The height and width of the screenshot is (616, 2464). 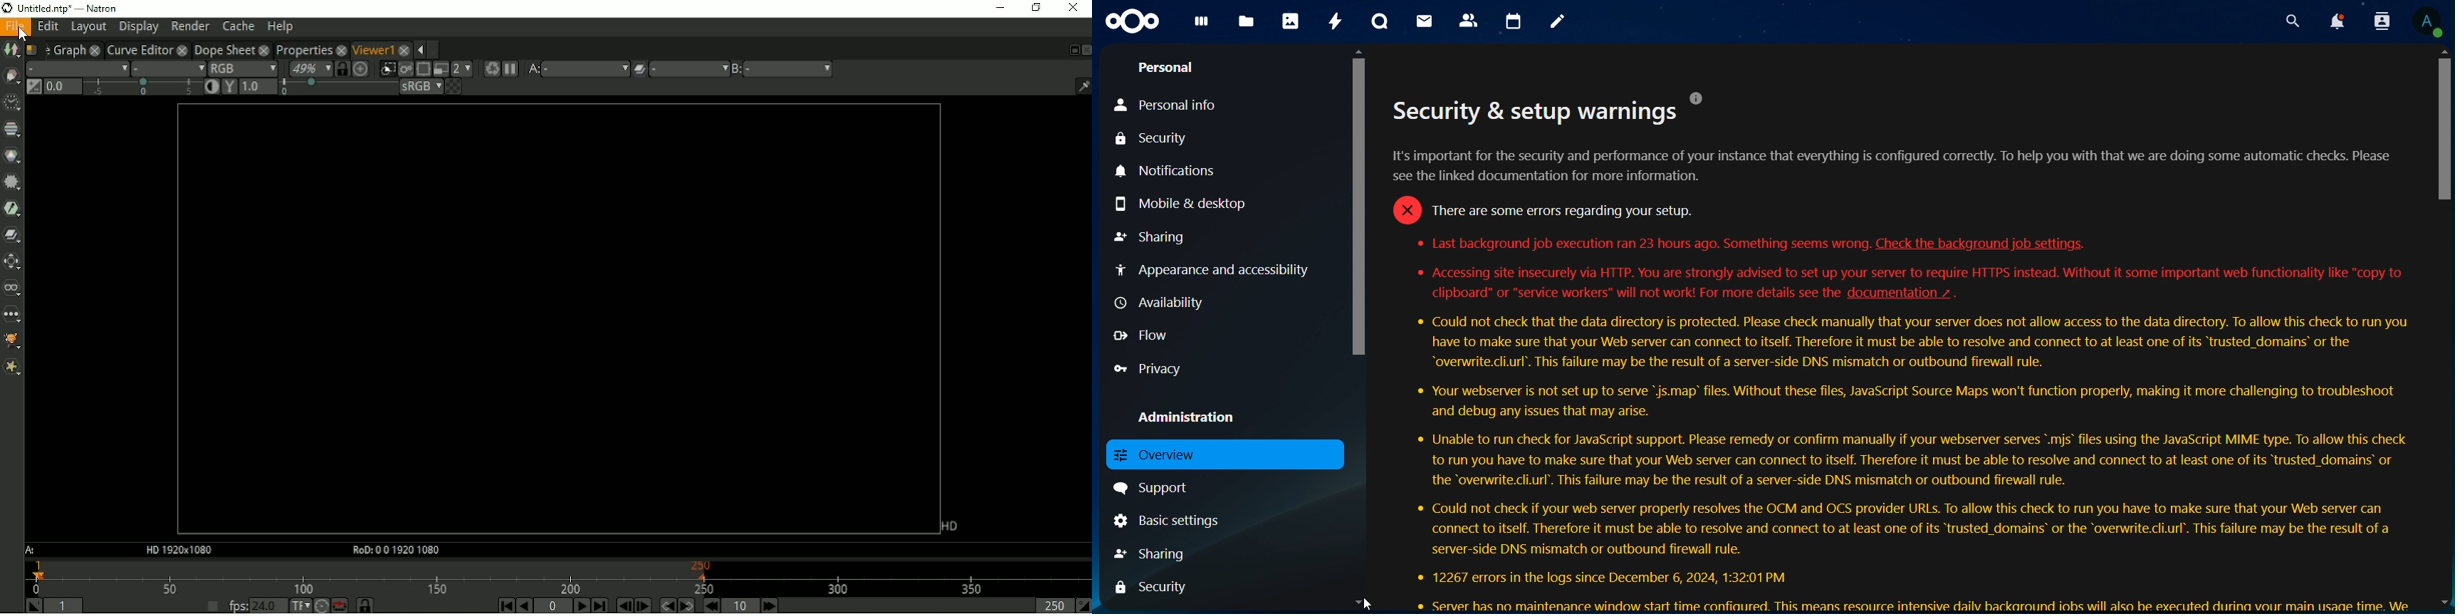 What do you see at coordinates (1902, 528) in the screenshot?
I see `* Could not check if your web server properly resolves the OCM and OCS provider URLs. To allow this check to run you have to make sure that your Web server can
connect to itself. Therefore it must be able to resolve and connect to at least one of its “trusted_domains® or the “overwrite.cli.url’. This failure may be the result of a
server-side DNS mismatch or outbound firewall rule.` at bounding box center [1902, 528].